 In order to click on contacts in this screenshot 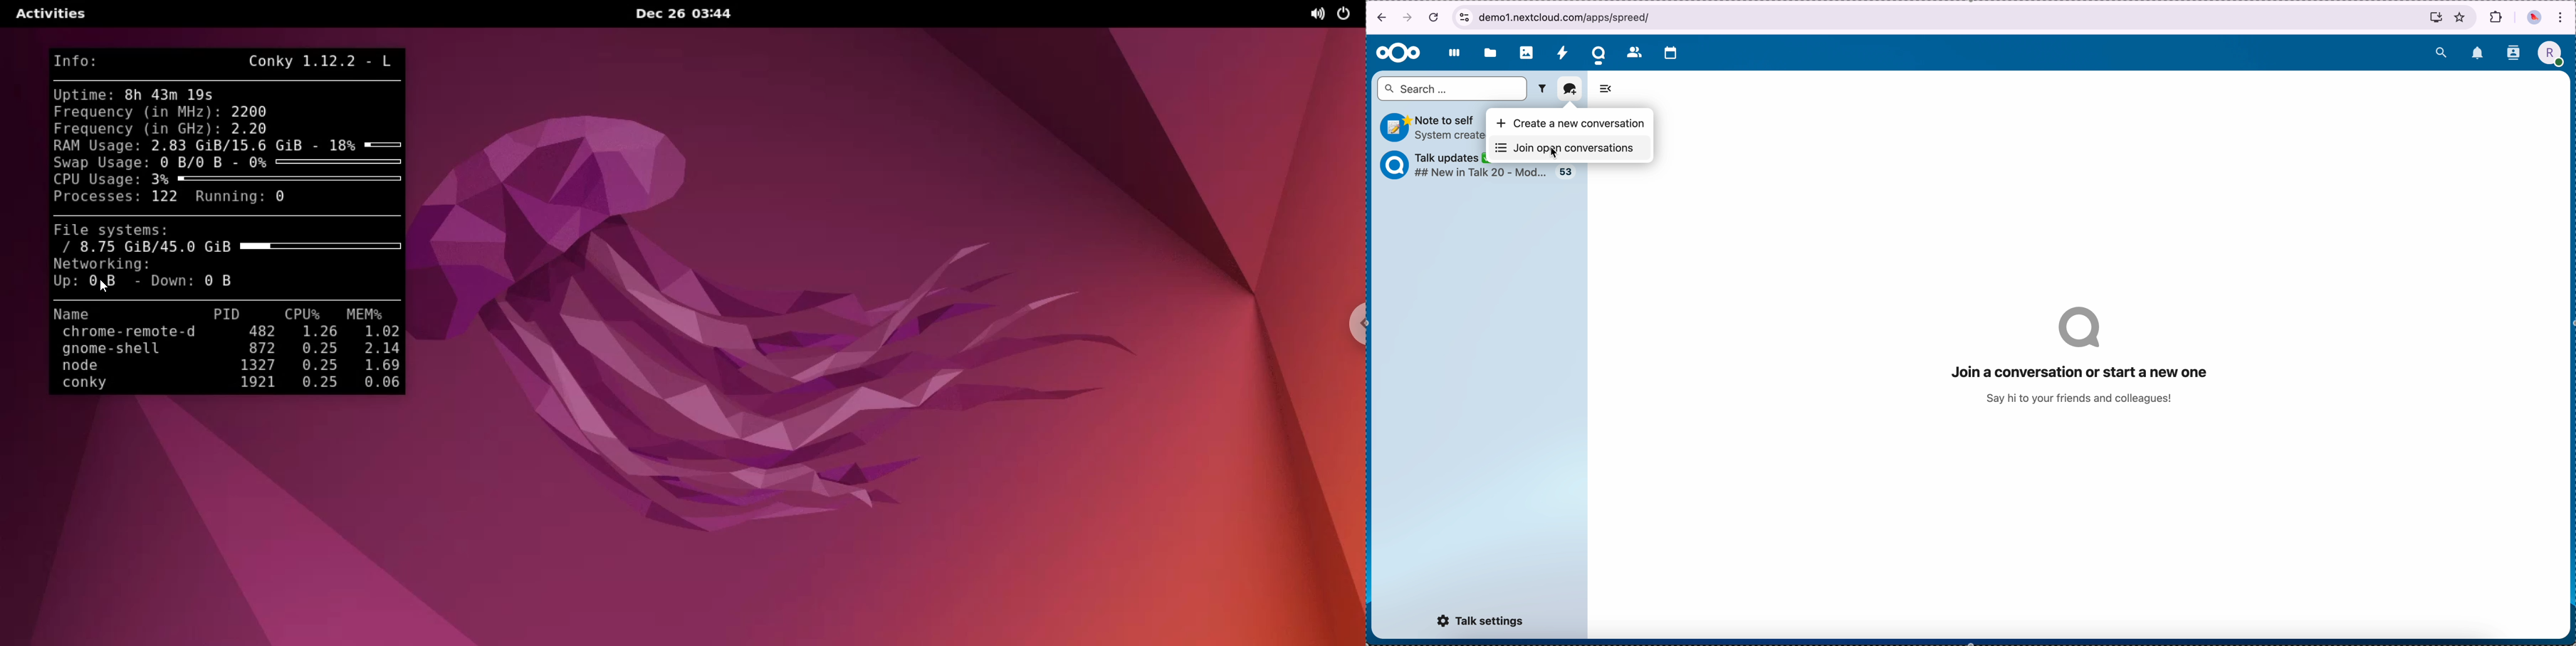, I will do `click(1633, 50)`.